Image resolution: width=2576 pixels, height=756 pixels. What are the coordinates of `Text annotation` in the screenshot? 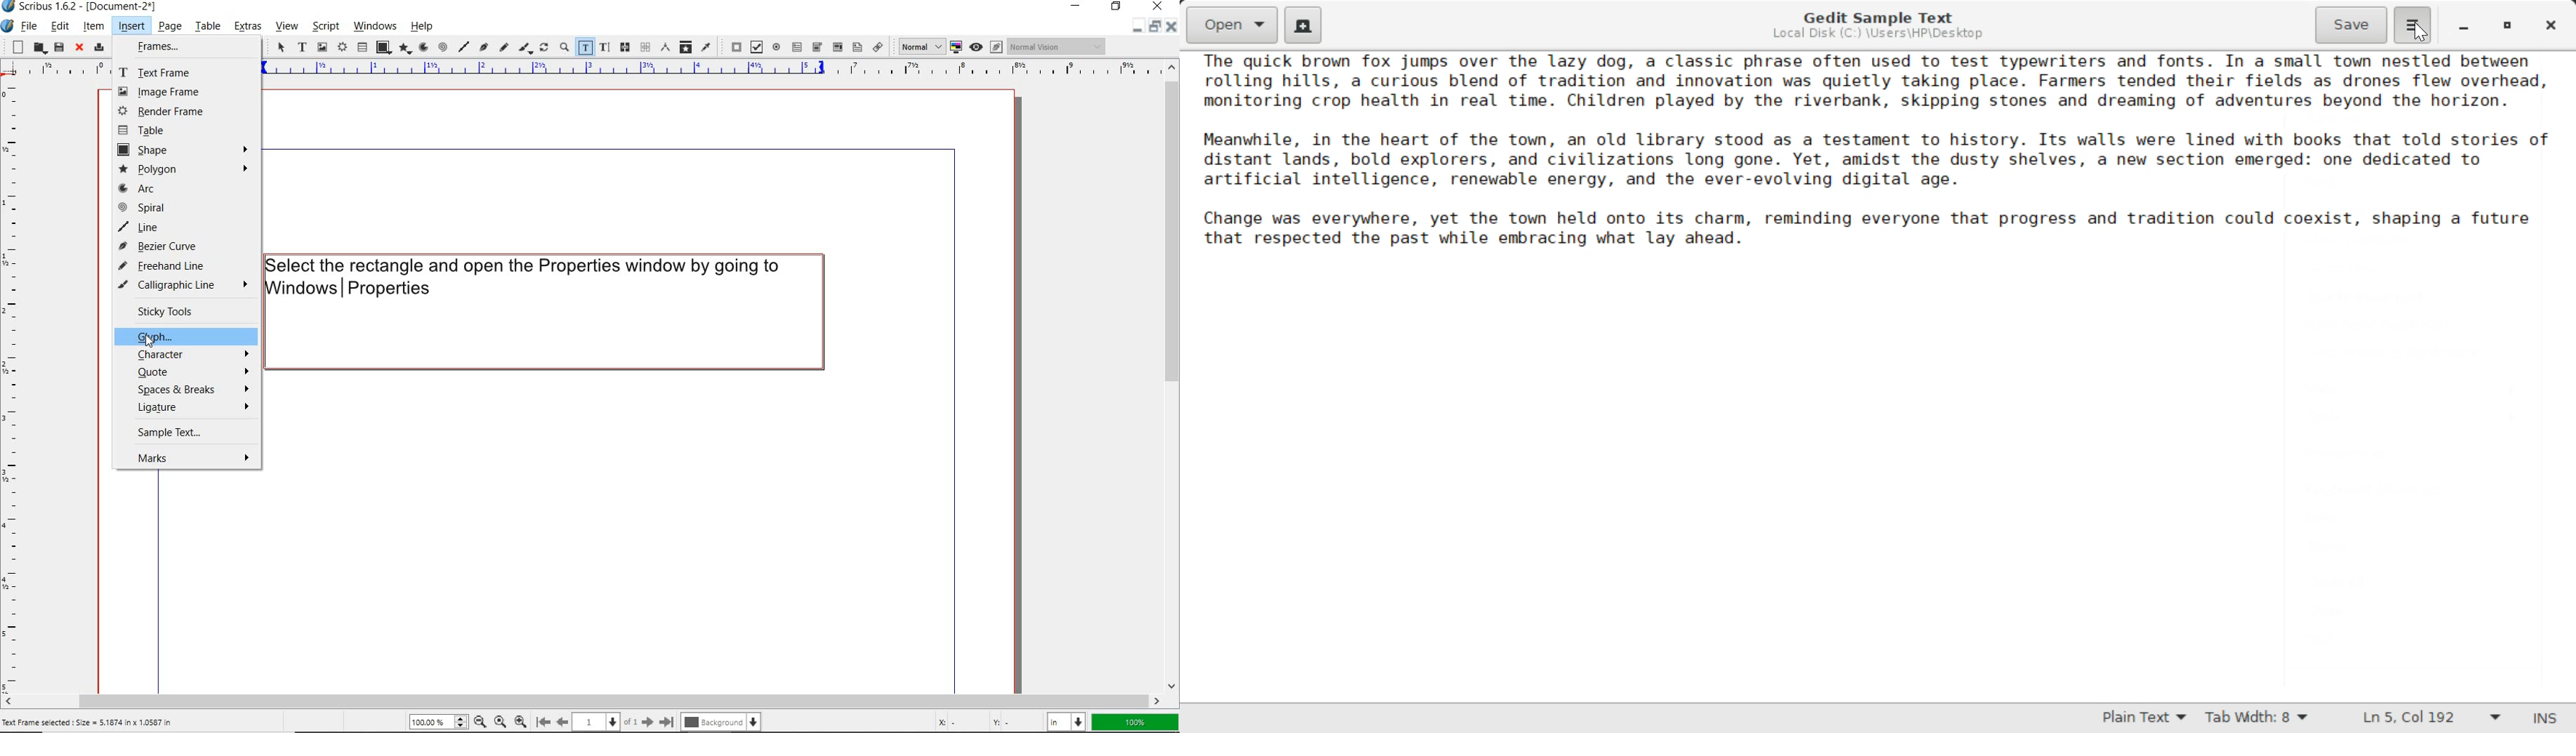 It's located at (856, 48).